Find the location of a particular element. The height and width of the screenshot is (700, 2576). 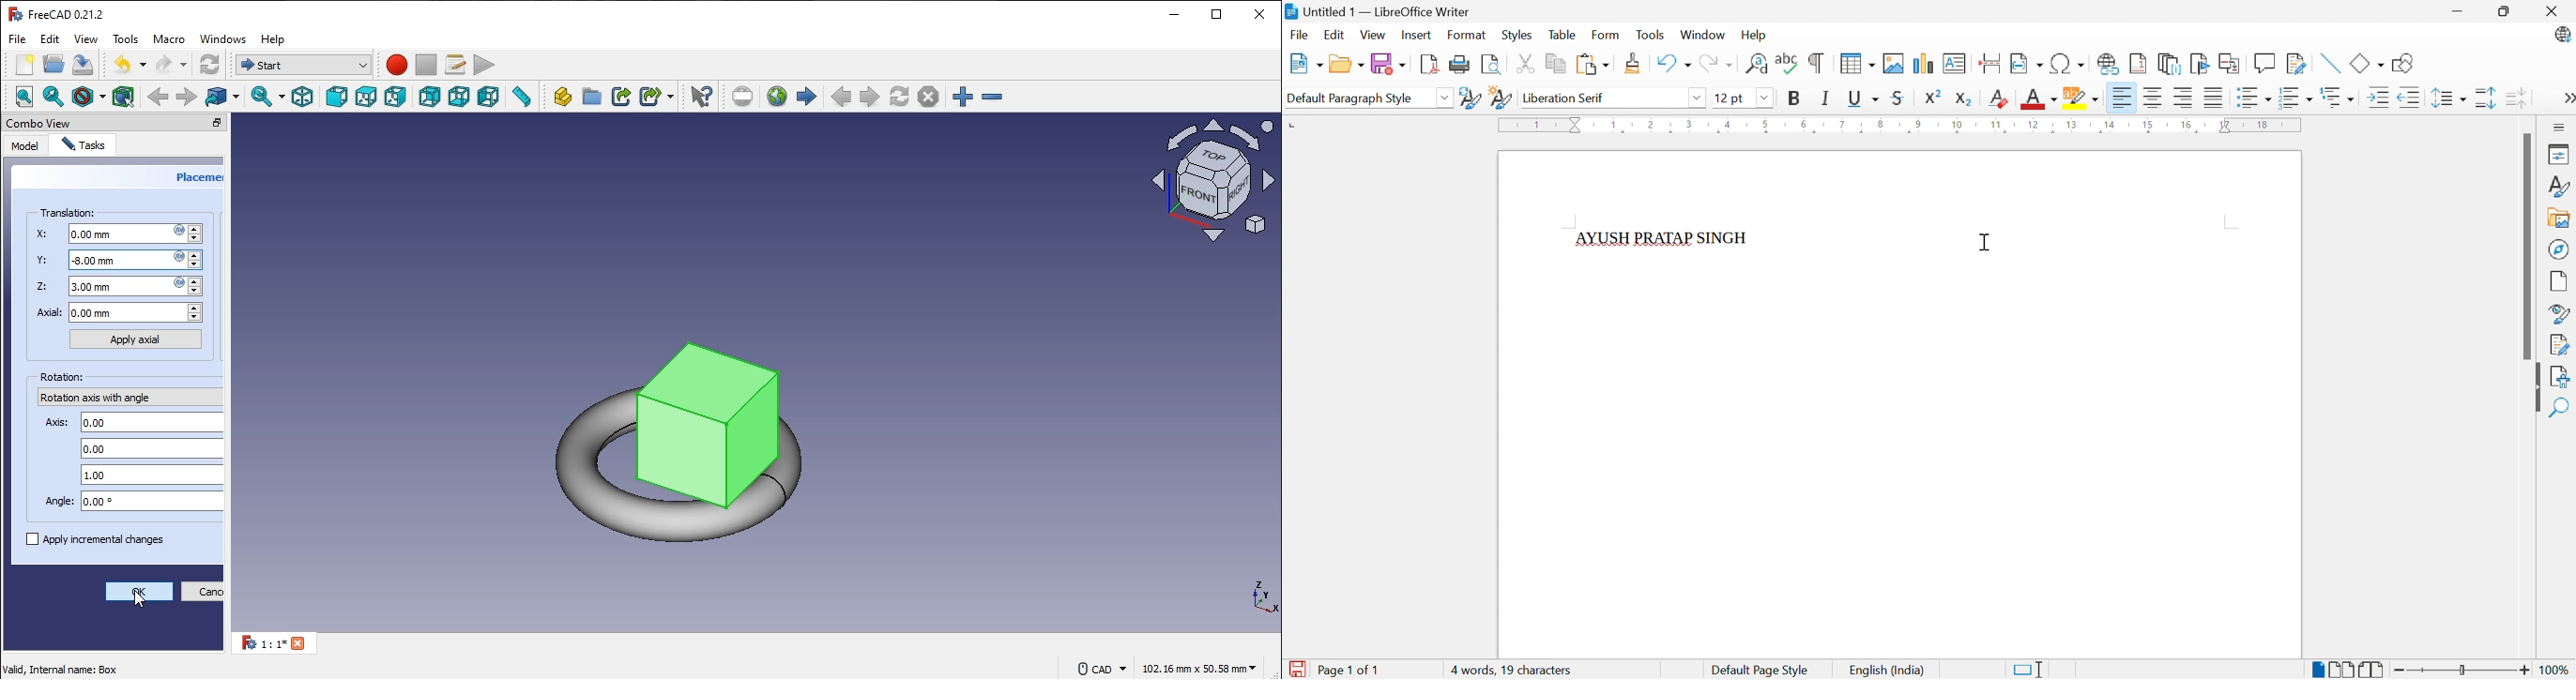

Insert Field is located at coordinates (2025, 63).